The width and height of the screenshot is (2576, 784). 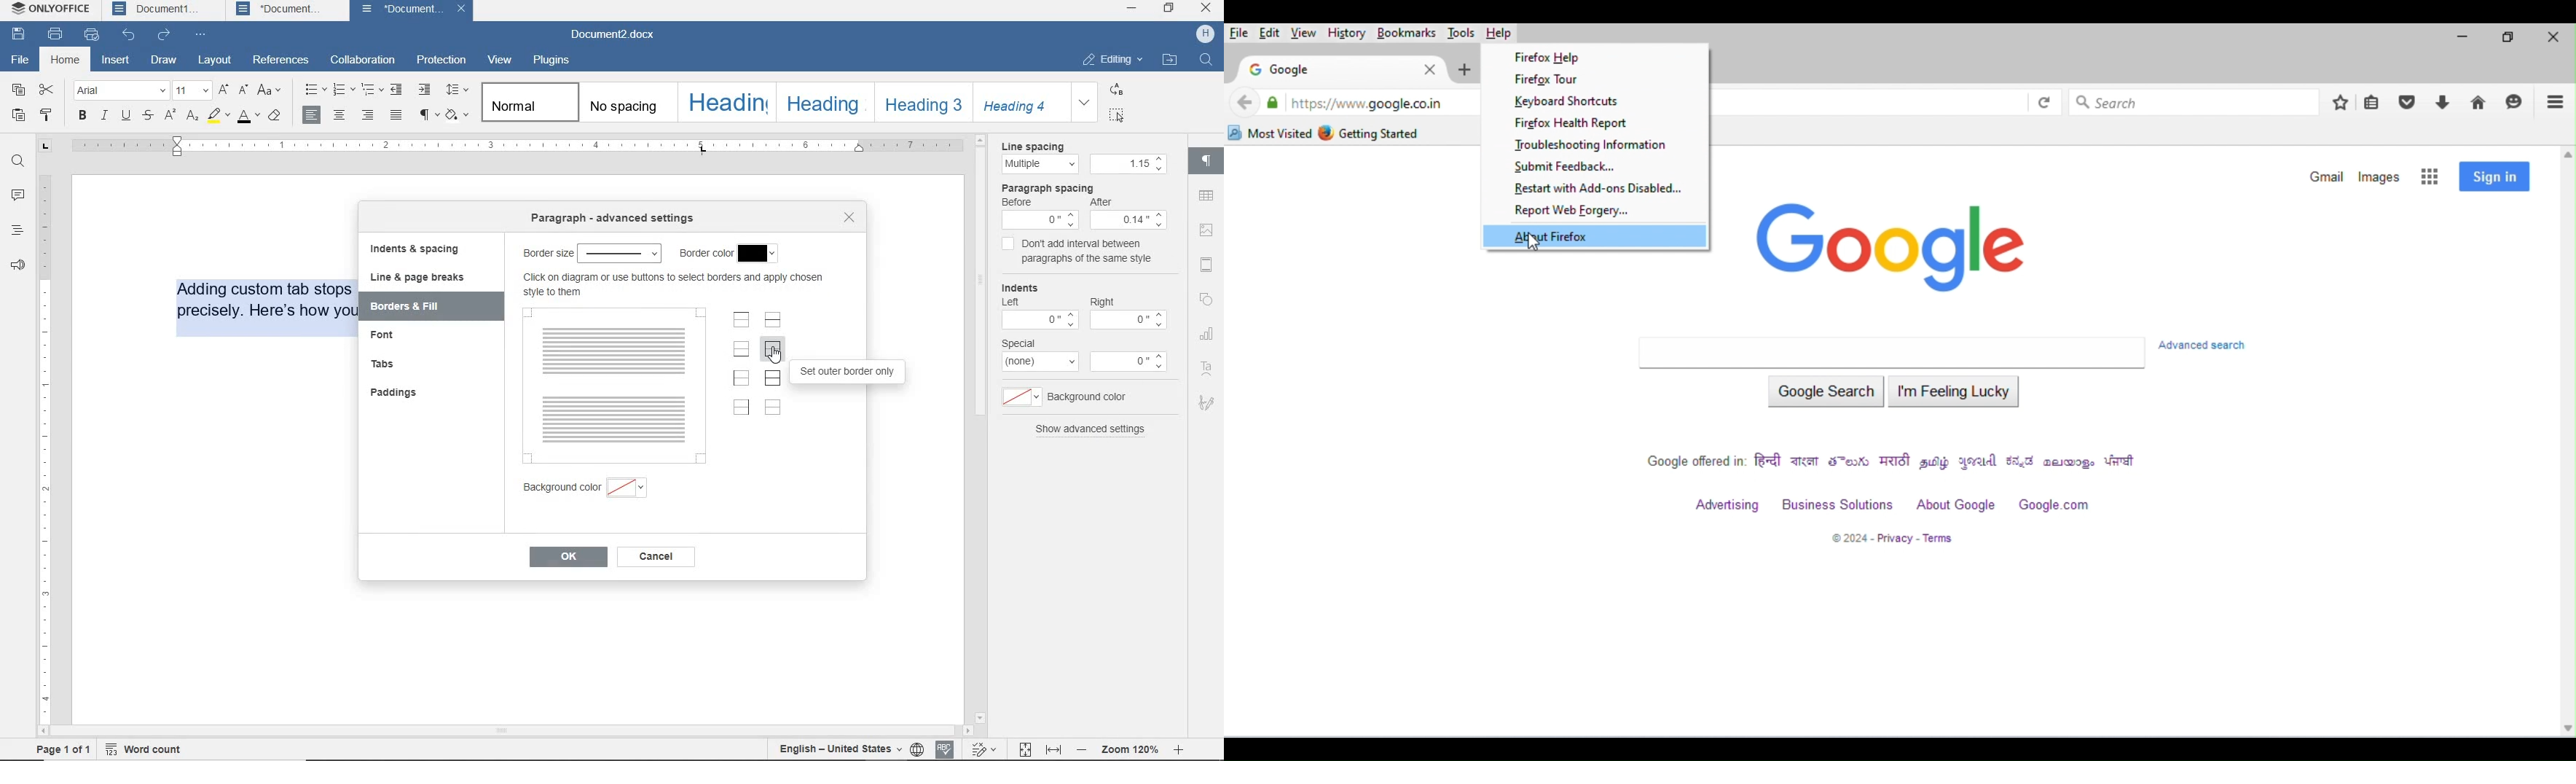 What do you see at coordinates (440, 61) in the screenshot?
I see `protection` at bounding box center [440, 61].